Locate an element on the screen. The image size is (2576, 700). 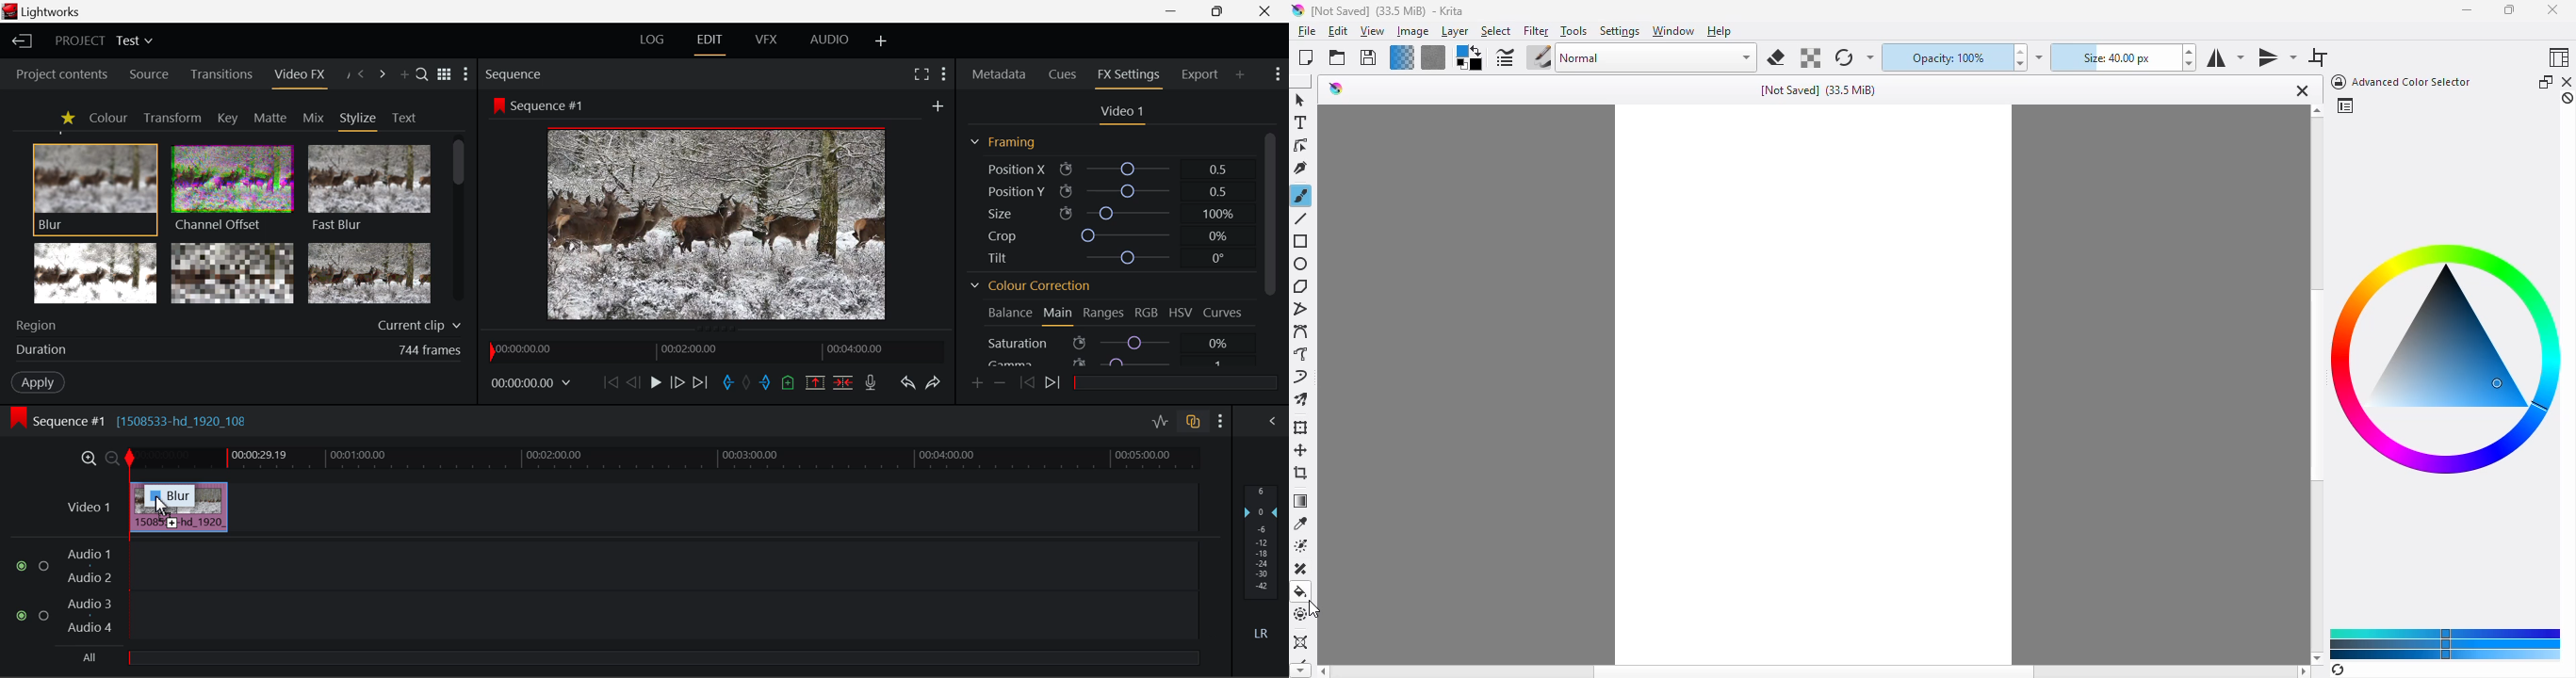
Mark Cue is located at coordinates (789, 382).